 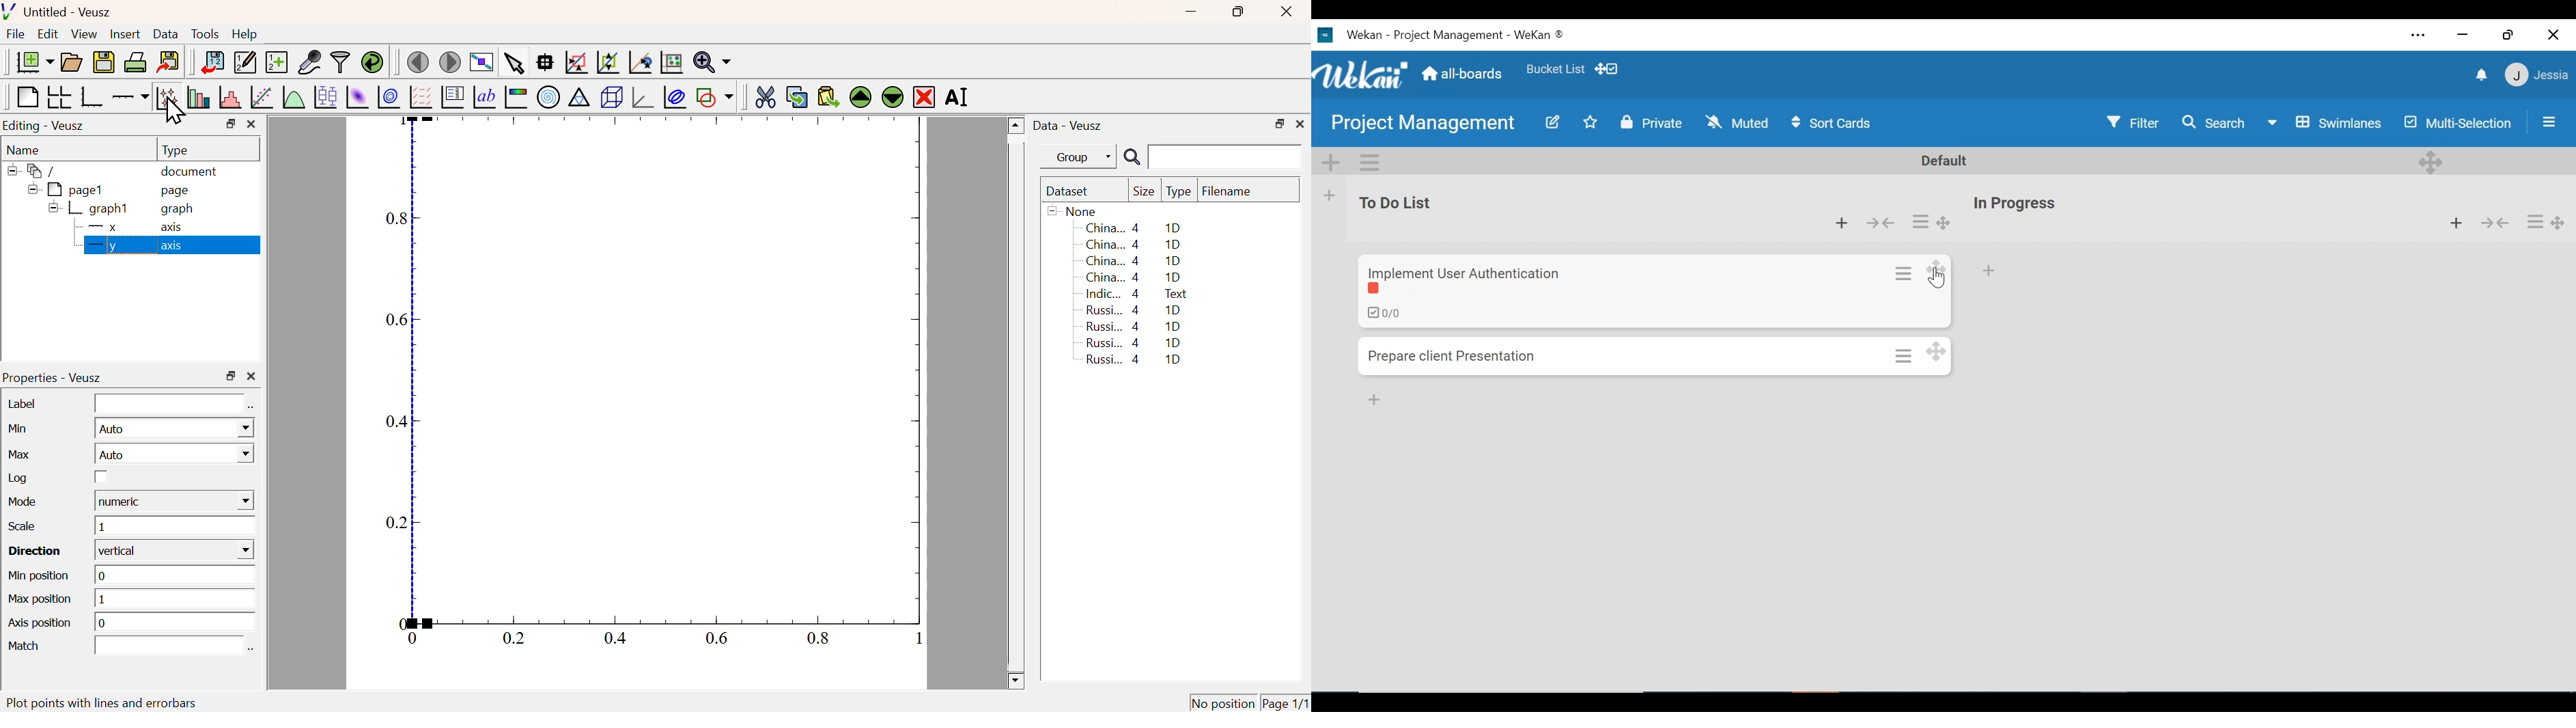 I want to click on Restore Down, so click(x=230, y=124).